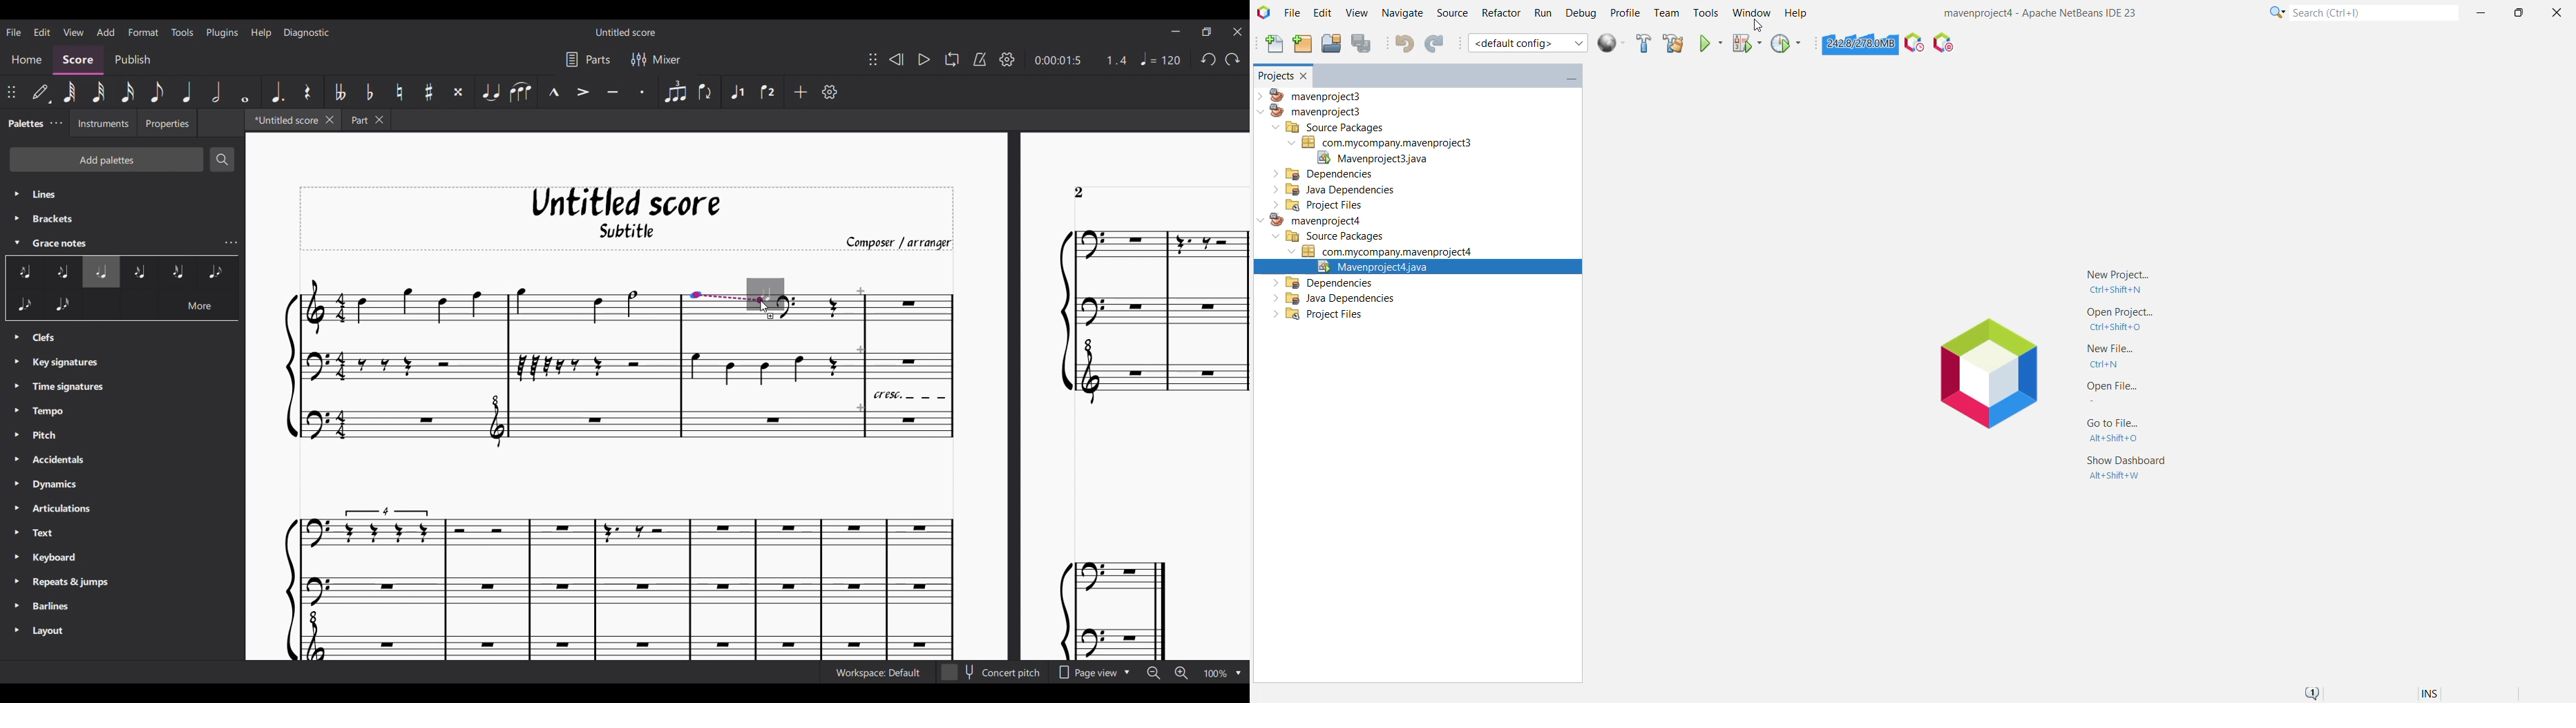 This screenshot has height=728, width=2576. I want to click on grace note option, so click(44, 273).